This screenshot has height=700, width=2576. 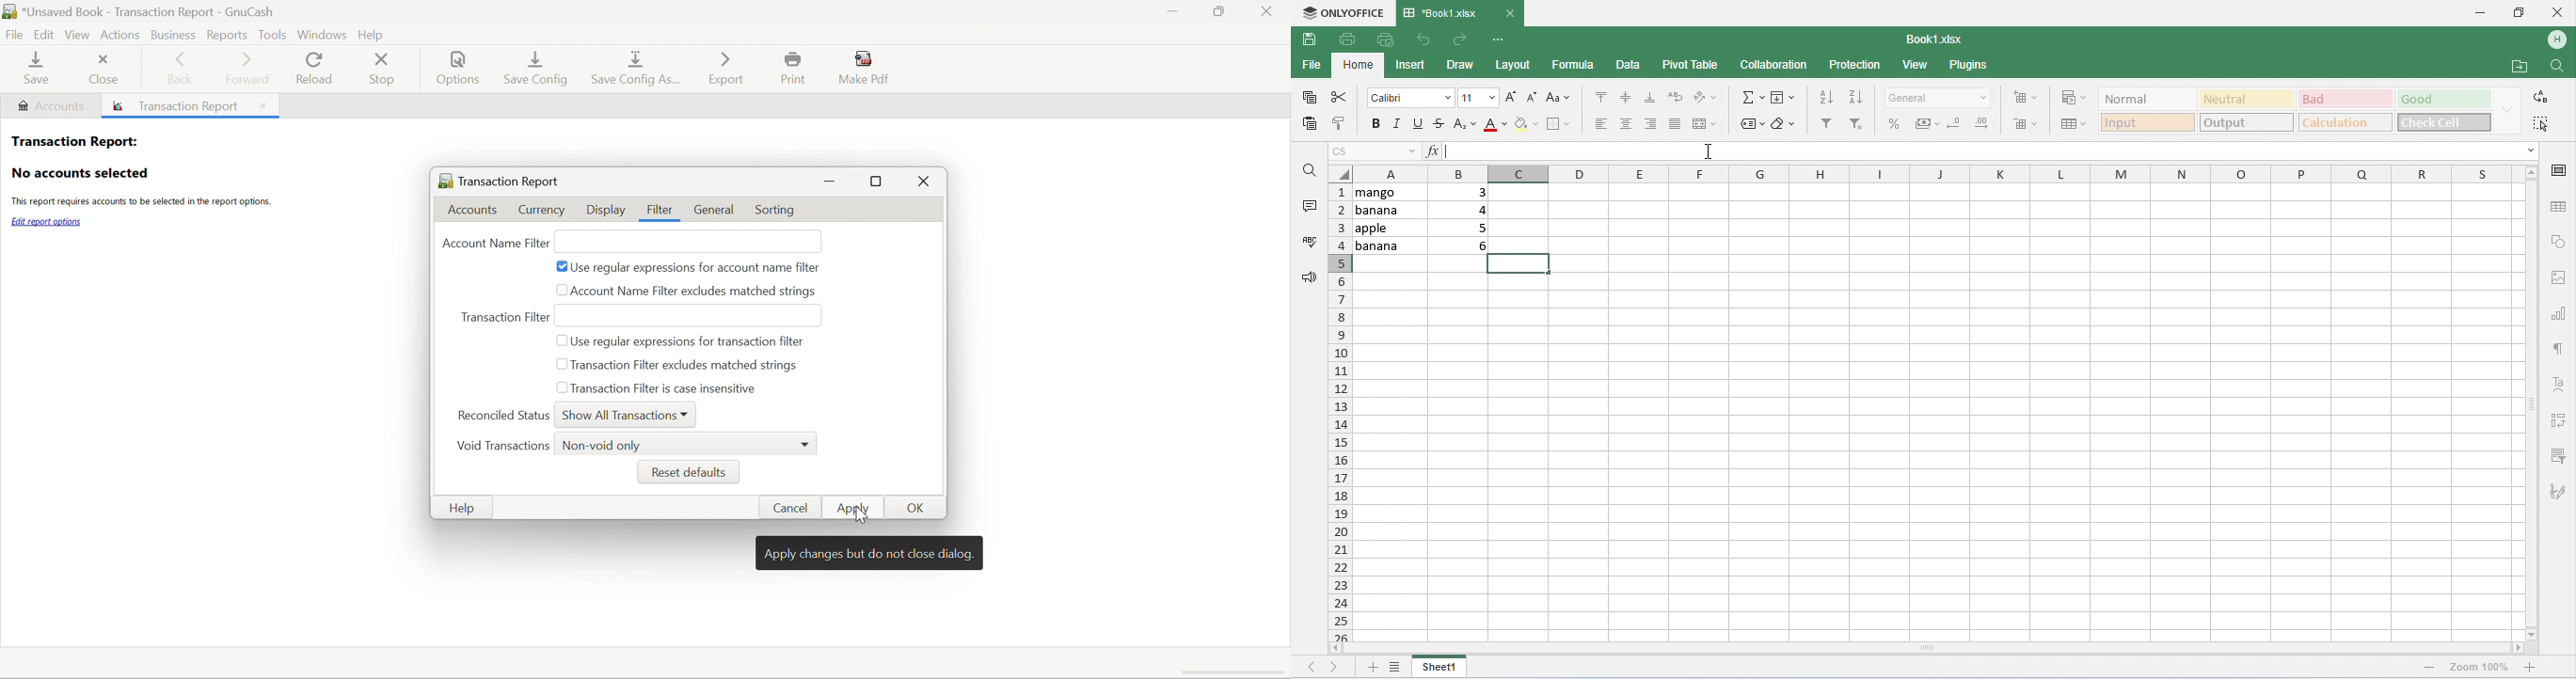 I want to click on 6, so click(x=1472, y=246).